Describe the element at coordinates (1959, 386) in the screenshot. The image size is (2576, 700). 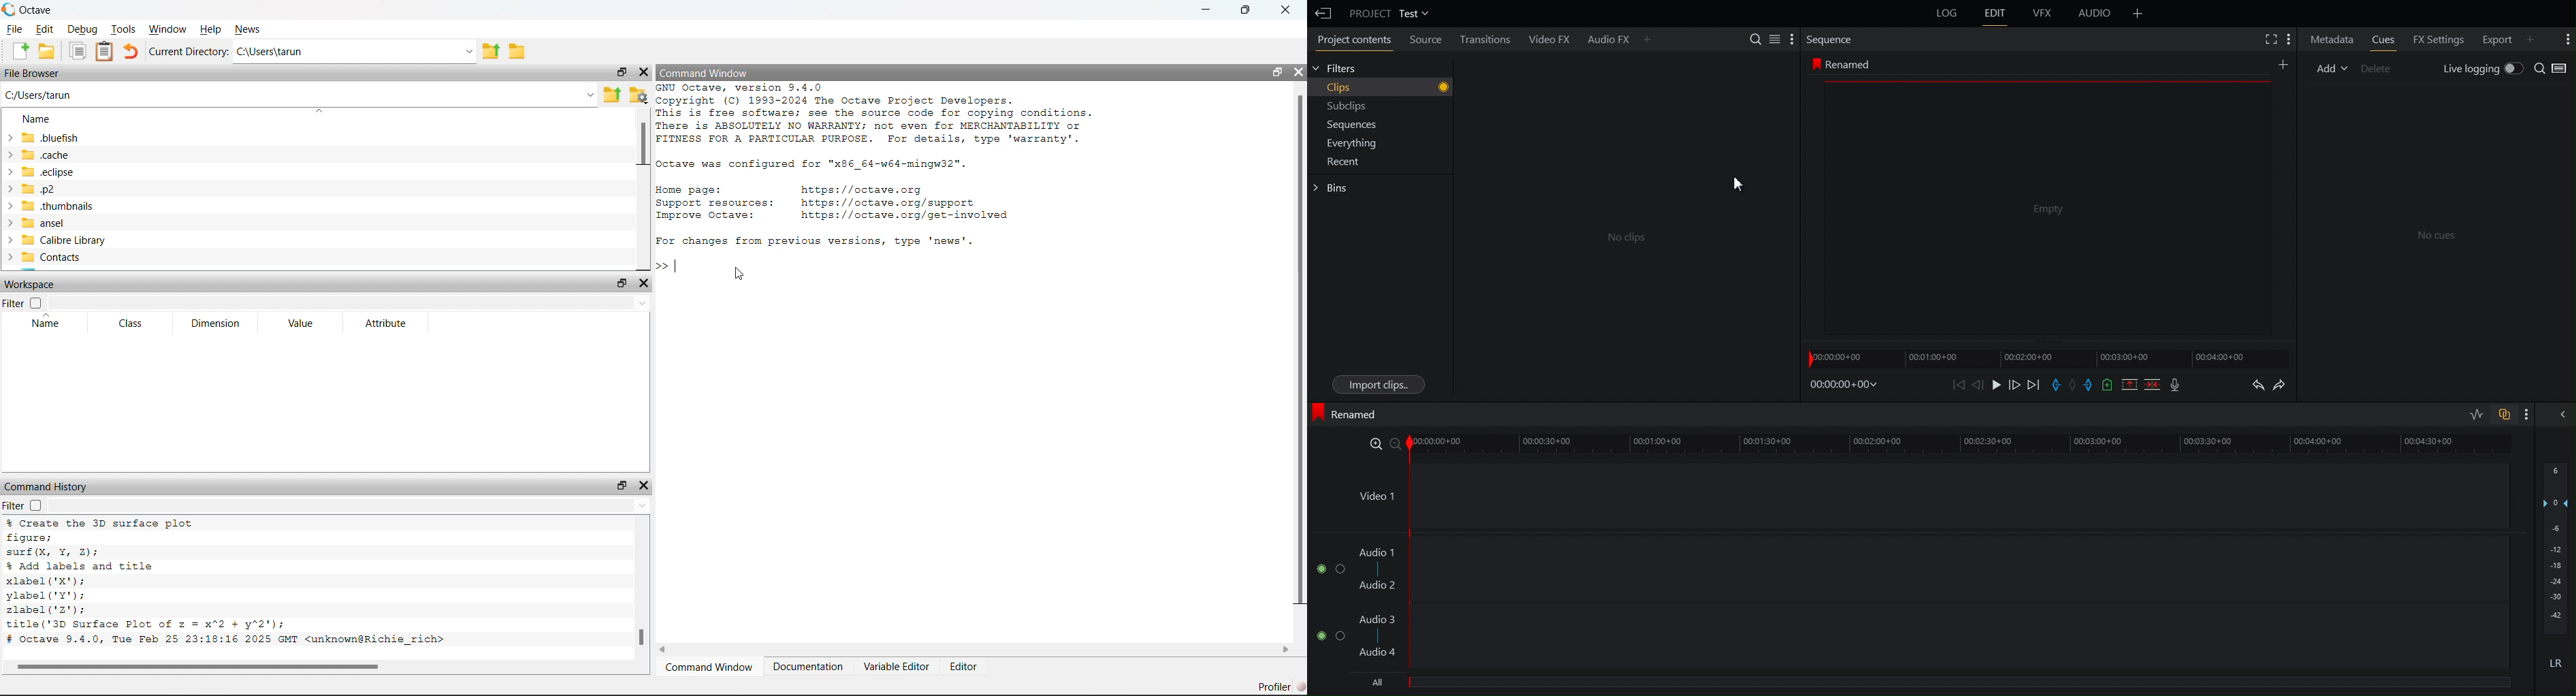
I see `Skip back` at that location.